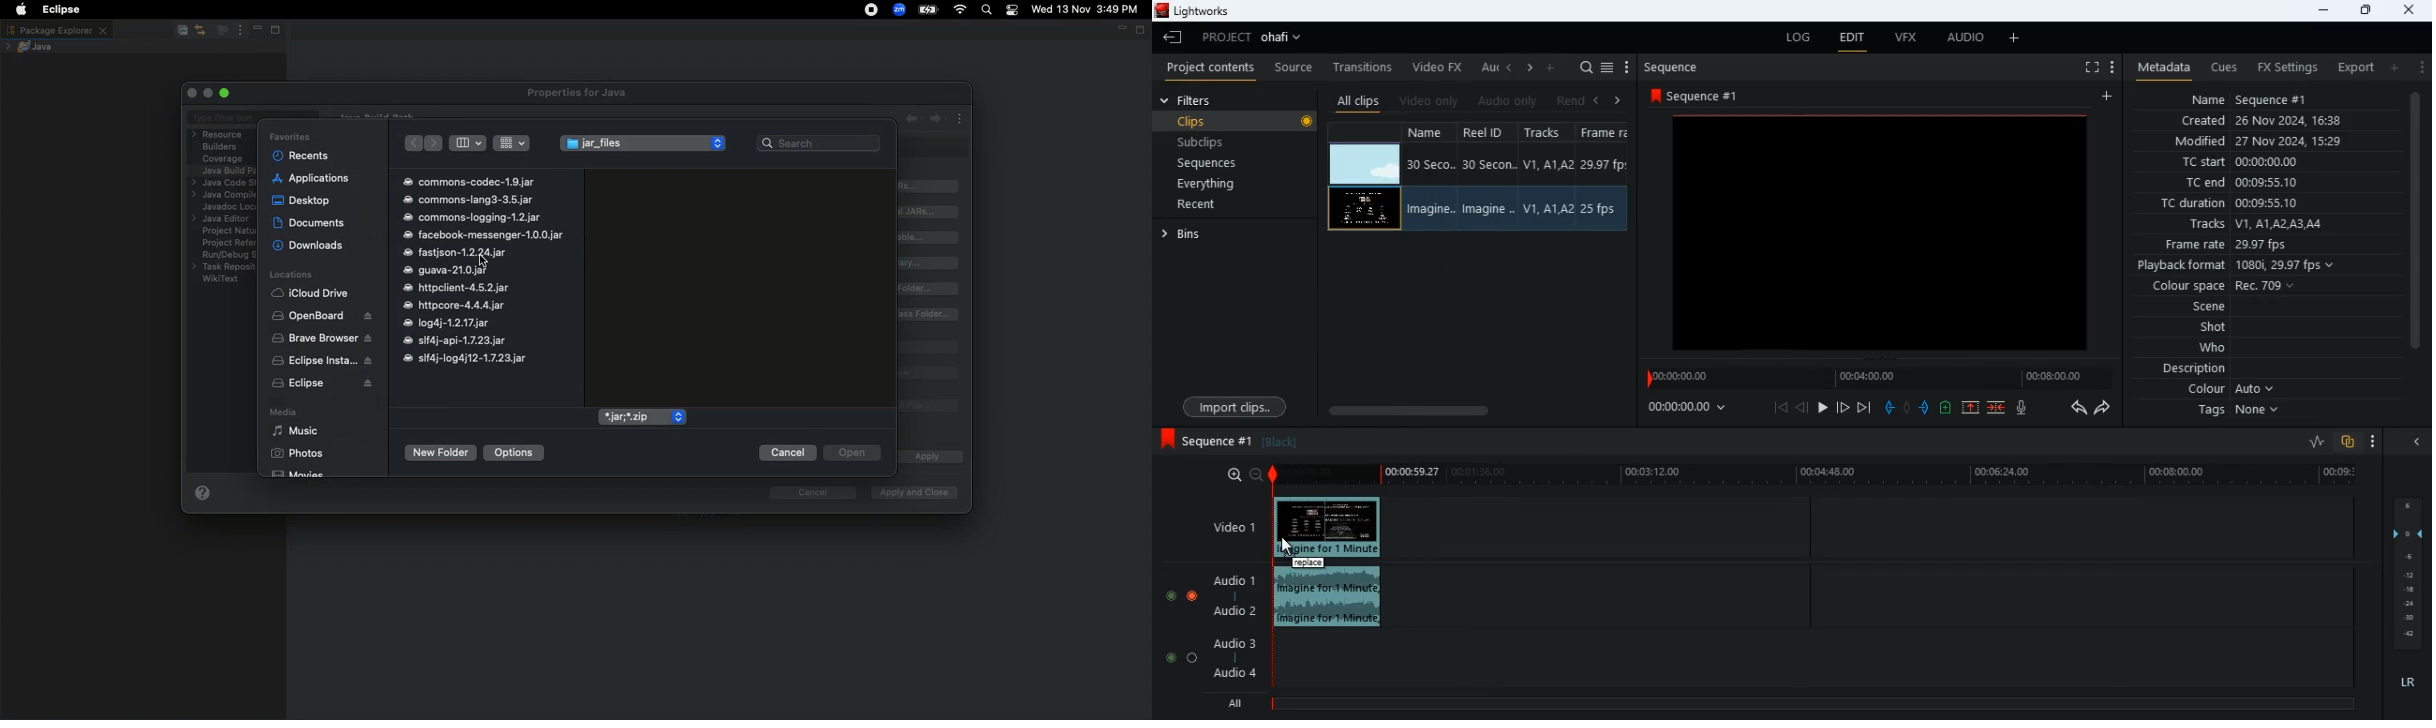 This screenshot has height=728, width=2436. I want to click on Imagin, so click(1486, 209).